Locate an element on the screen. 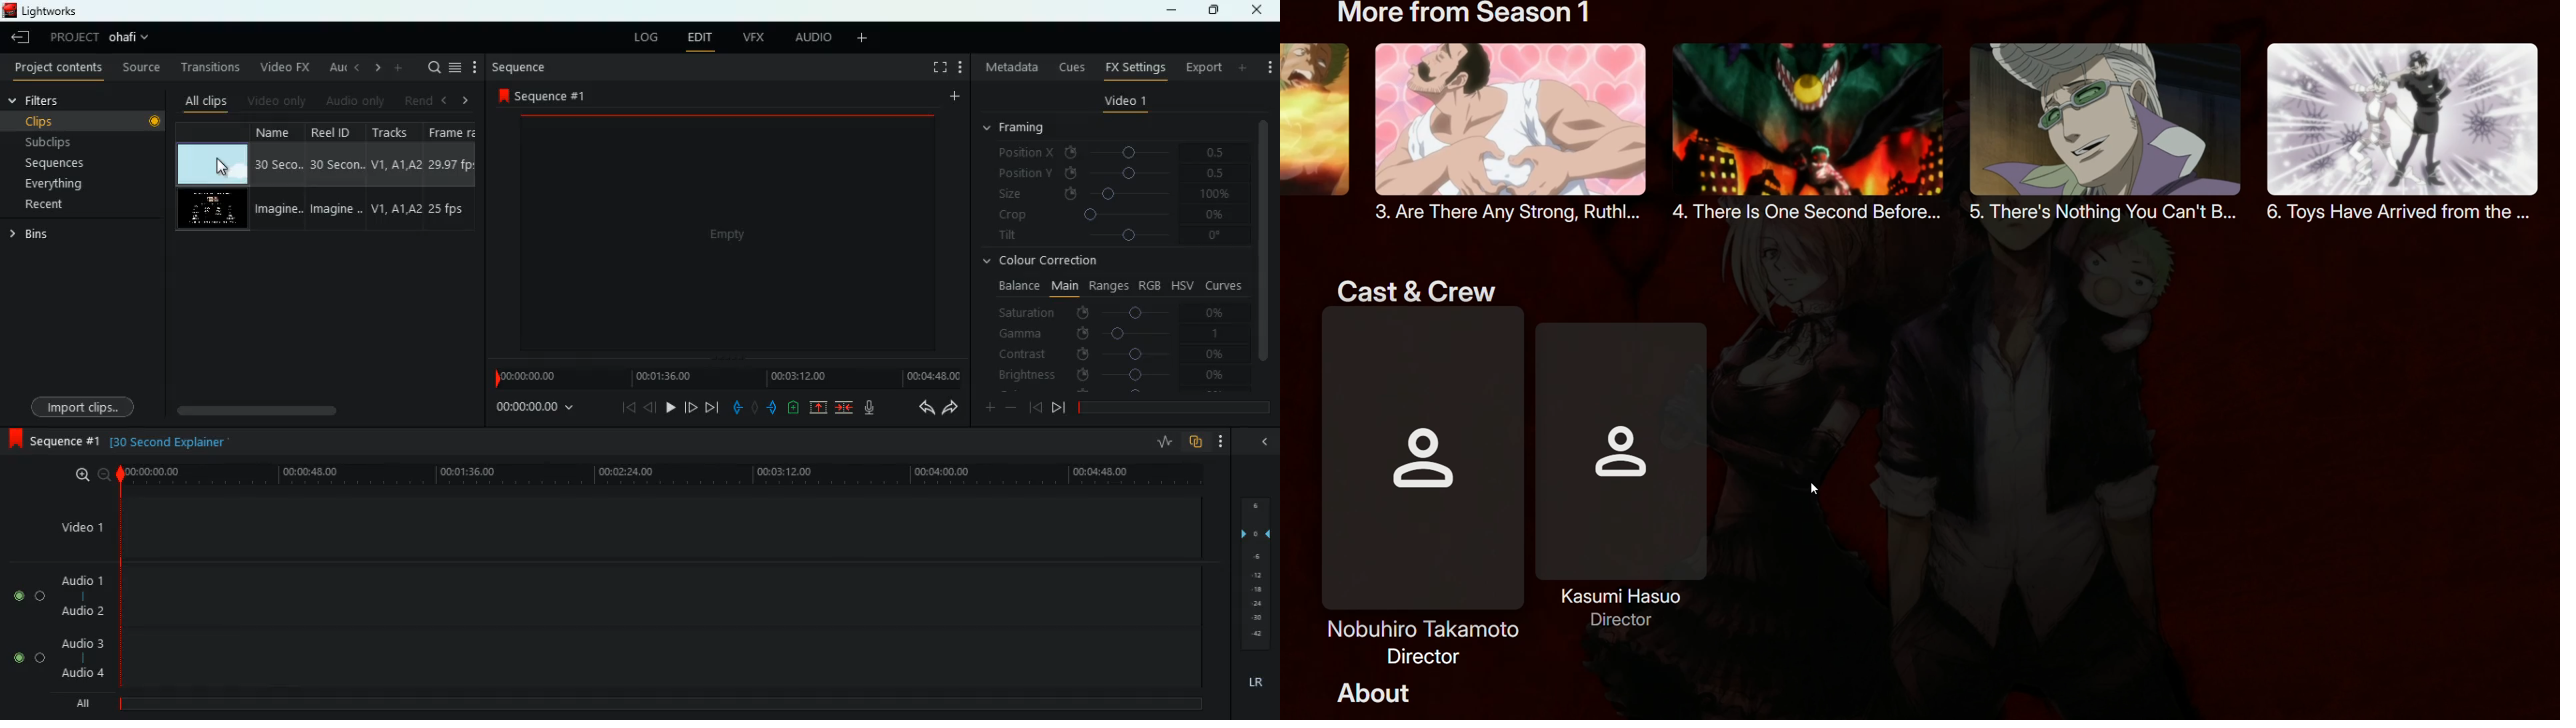 The width and height of the screenshot is (2576, 728). name is located at coordinates (275, 177).